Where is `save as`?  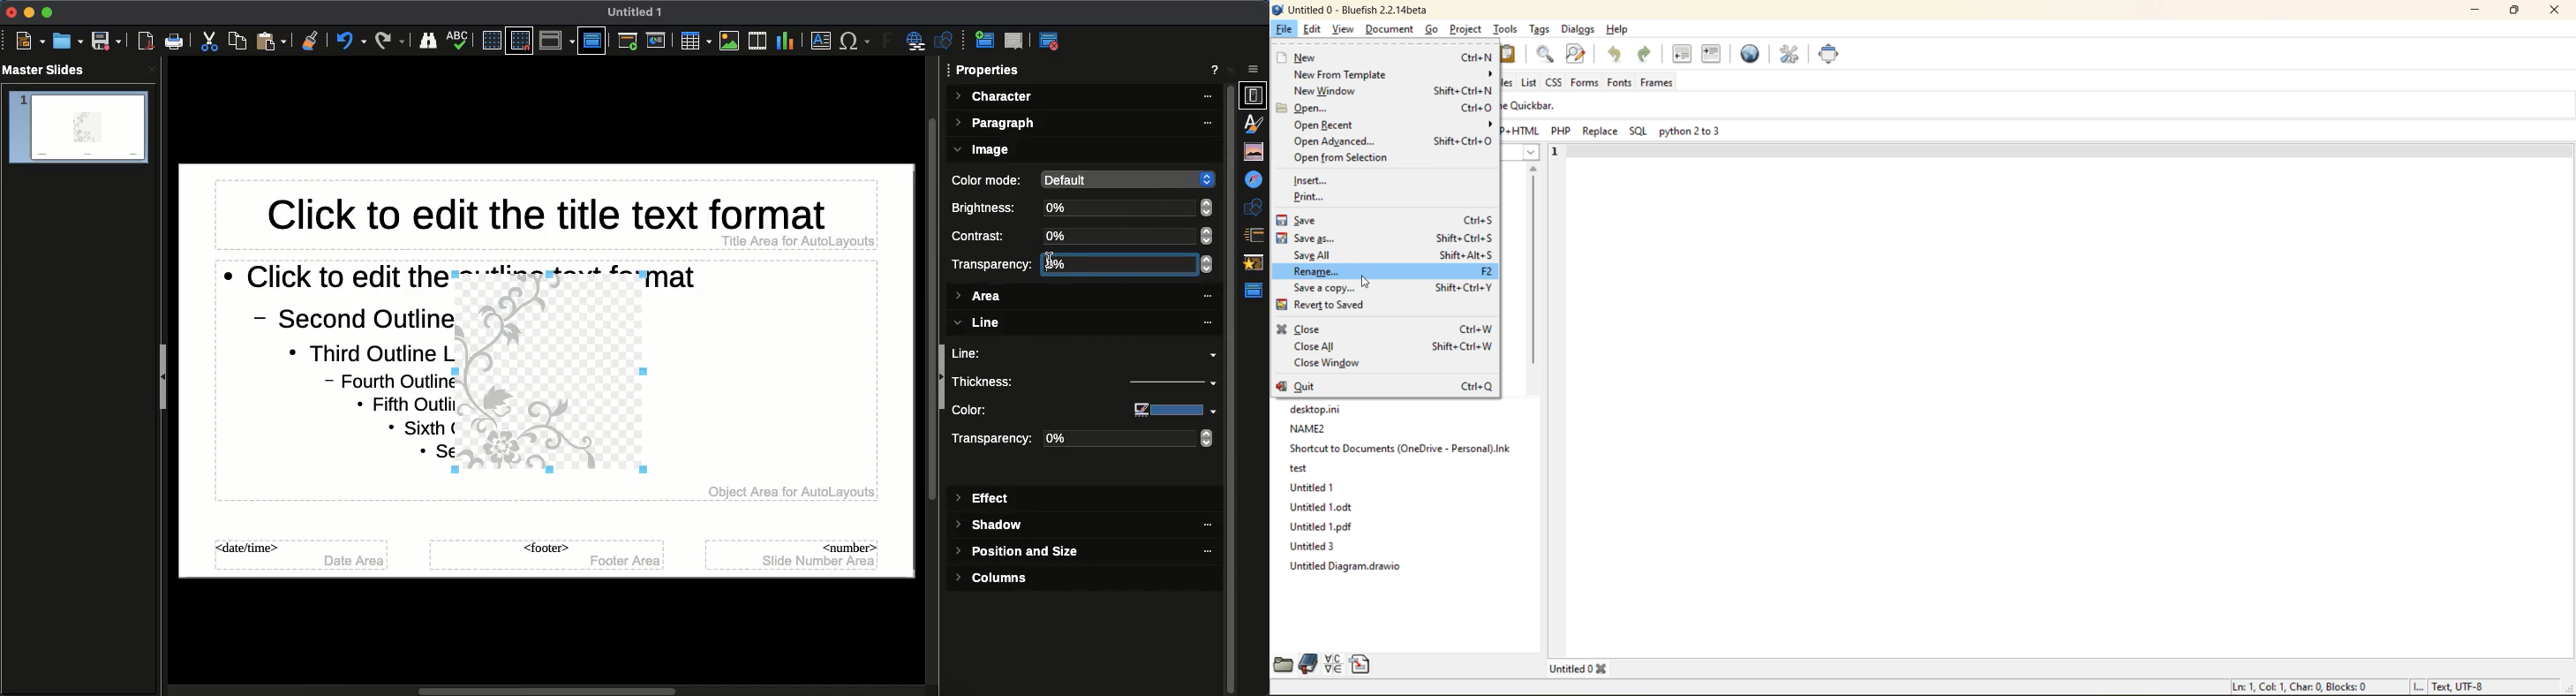 save as is located at coordinates (1318, 237).